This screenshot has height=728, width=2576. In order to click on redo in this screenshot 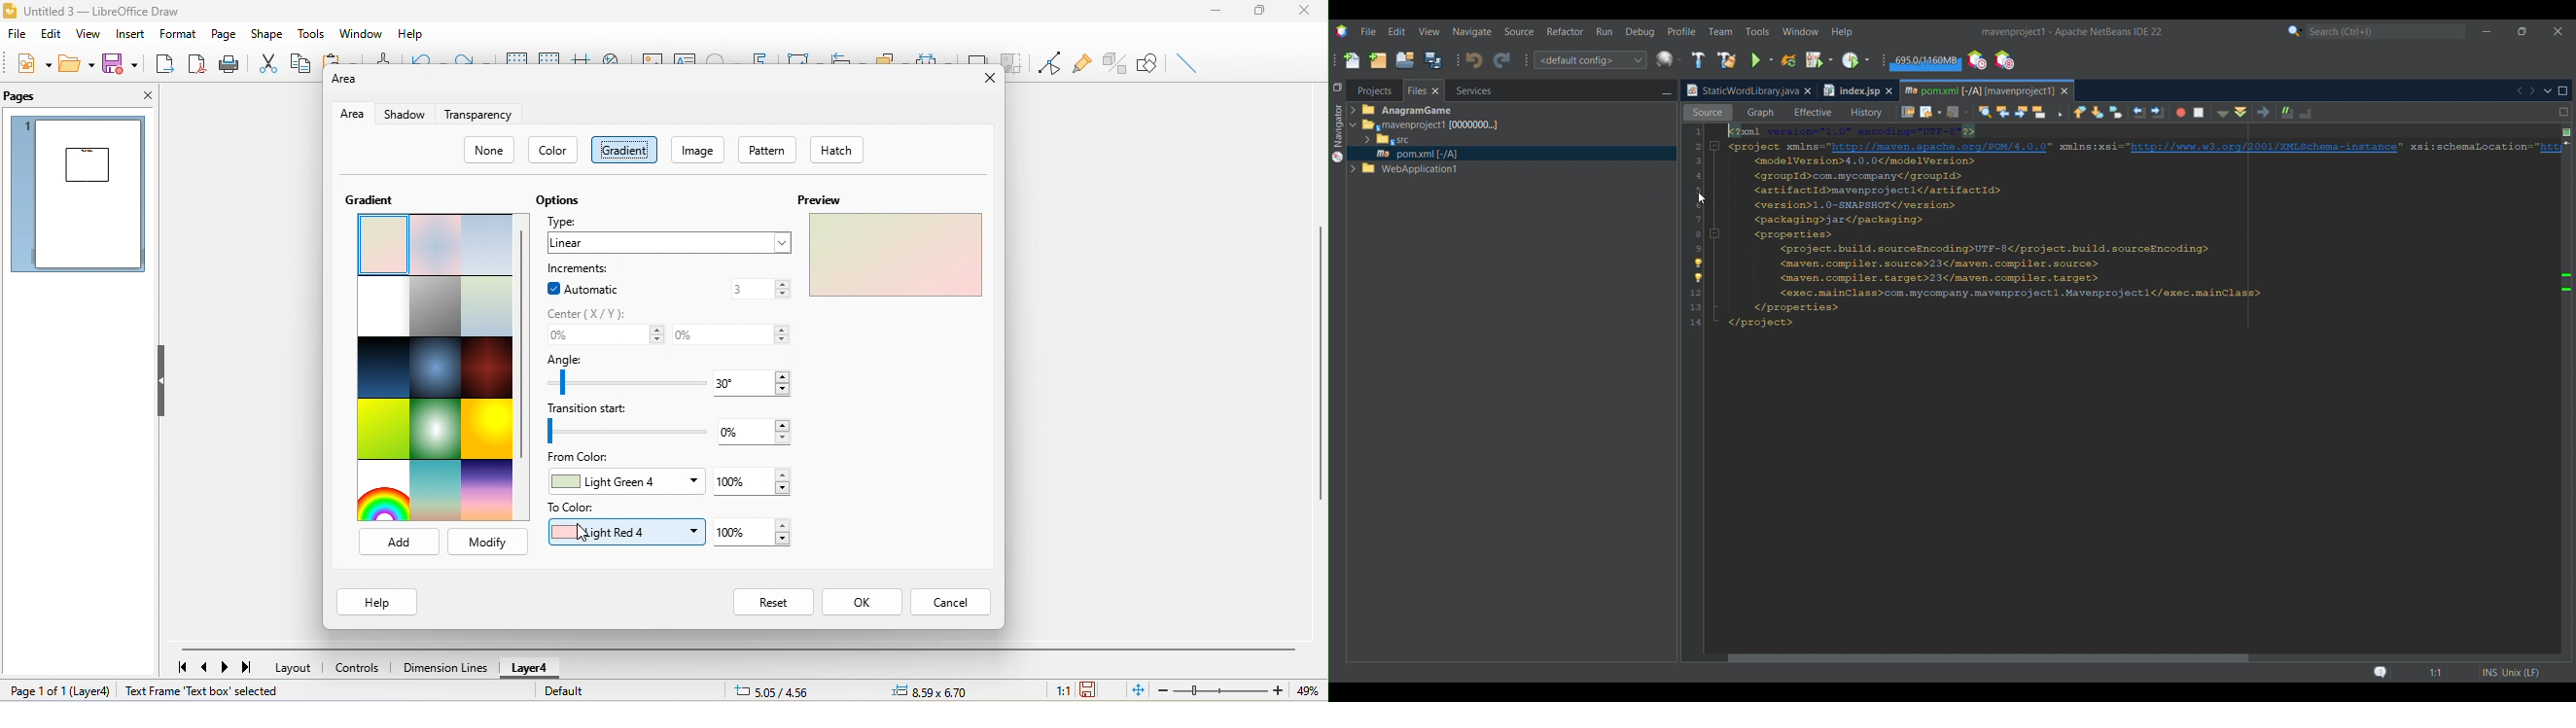, I will do `click(473, 56)`.